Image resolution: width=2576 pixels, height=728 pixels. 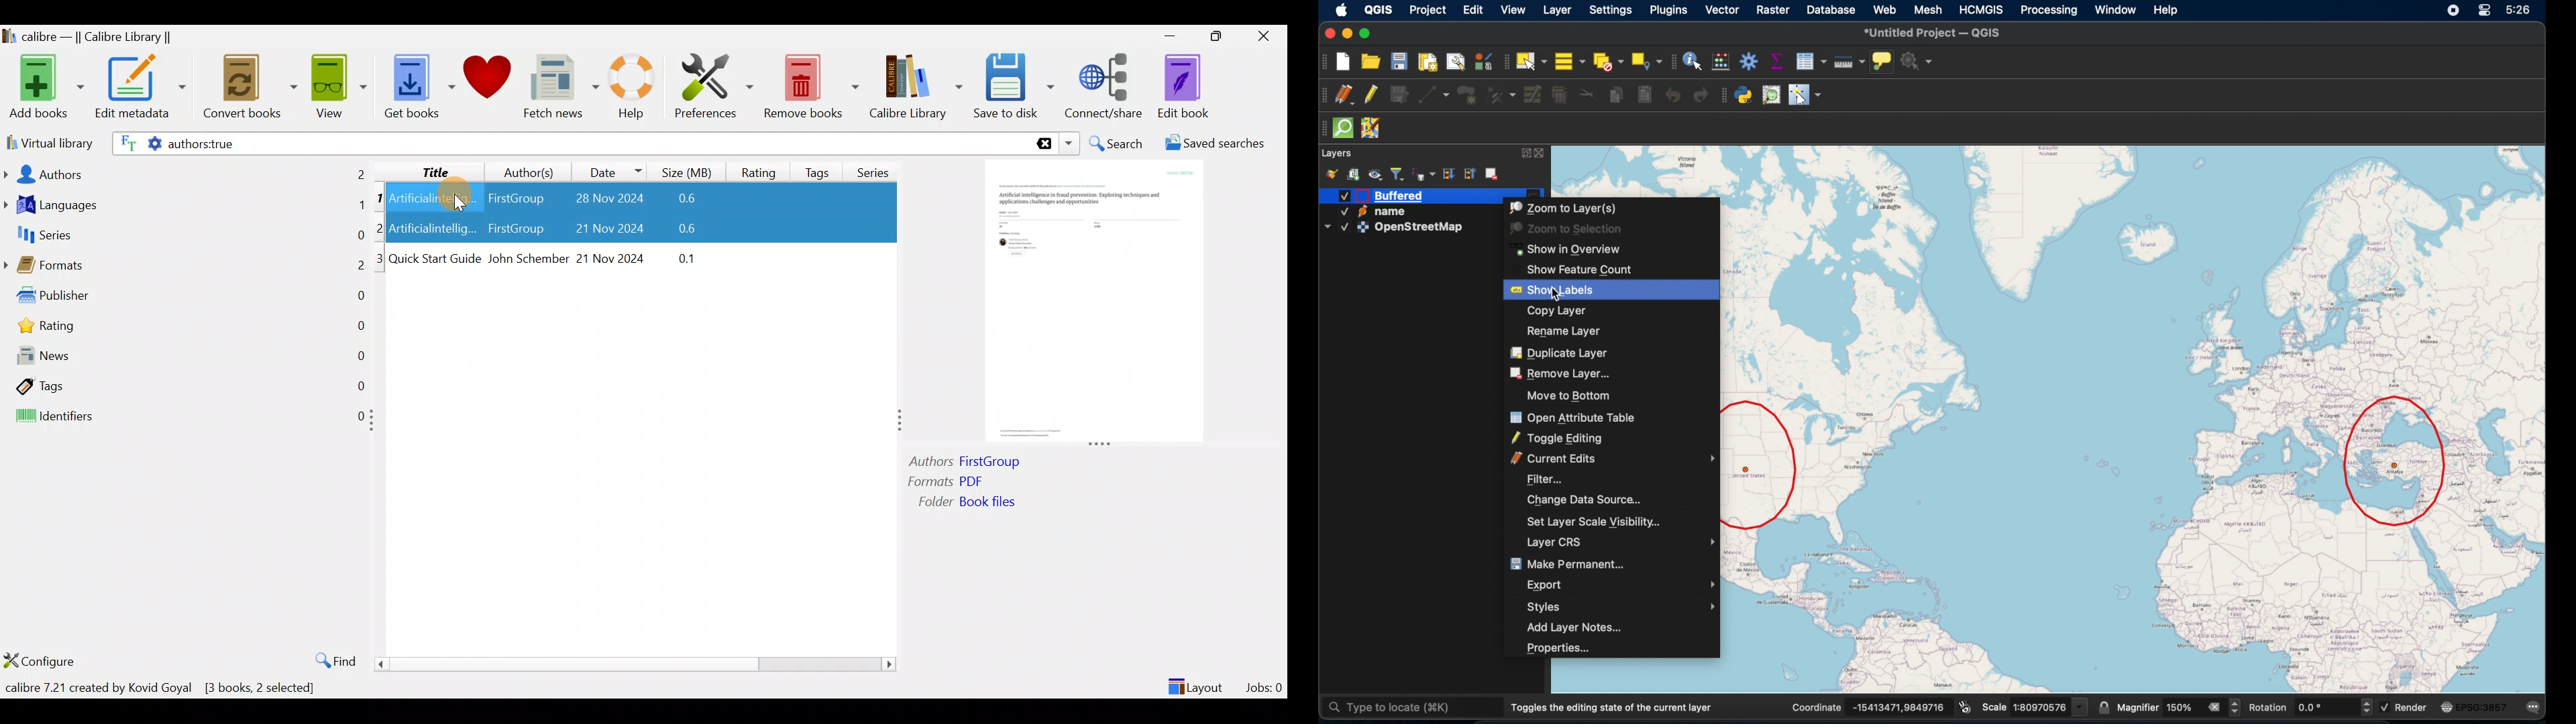 What do you see at coordinates (1564, 371) in the screenshot?
I see `remove layer` at bounding box center [1564, 371].